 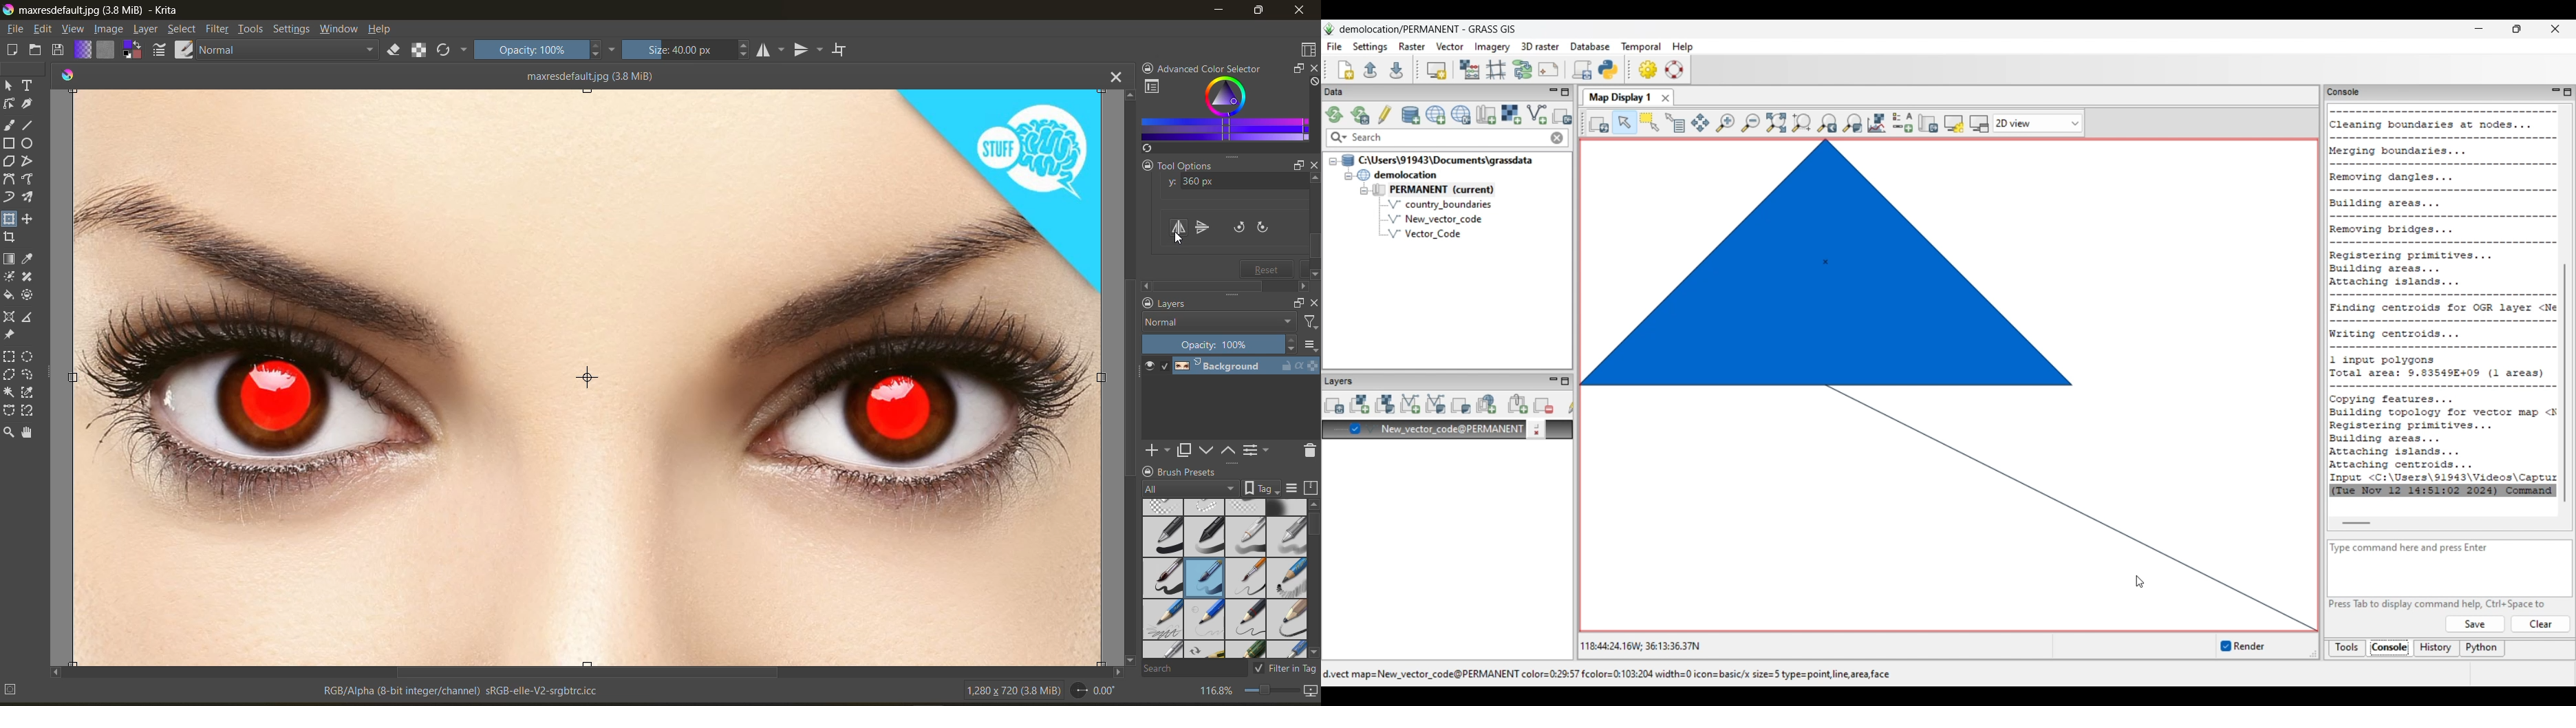 I want to click on tool, so click(x=10, y=85).